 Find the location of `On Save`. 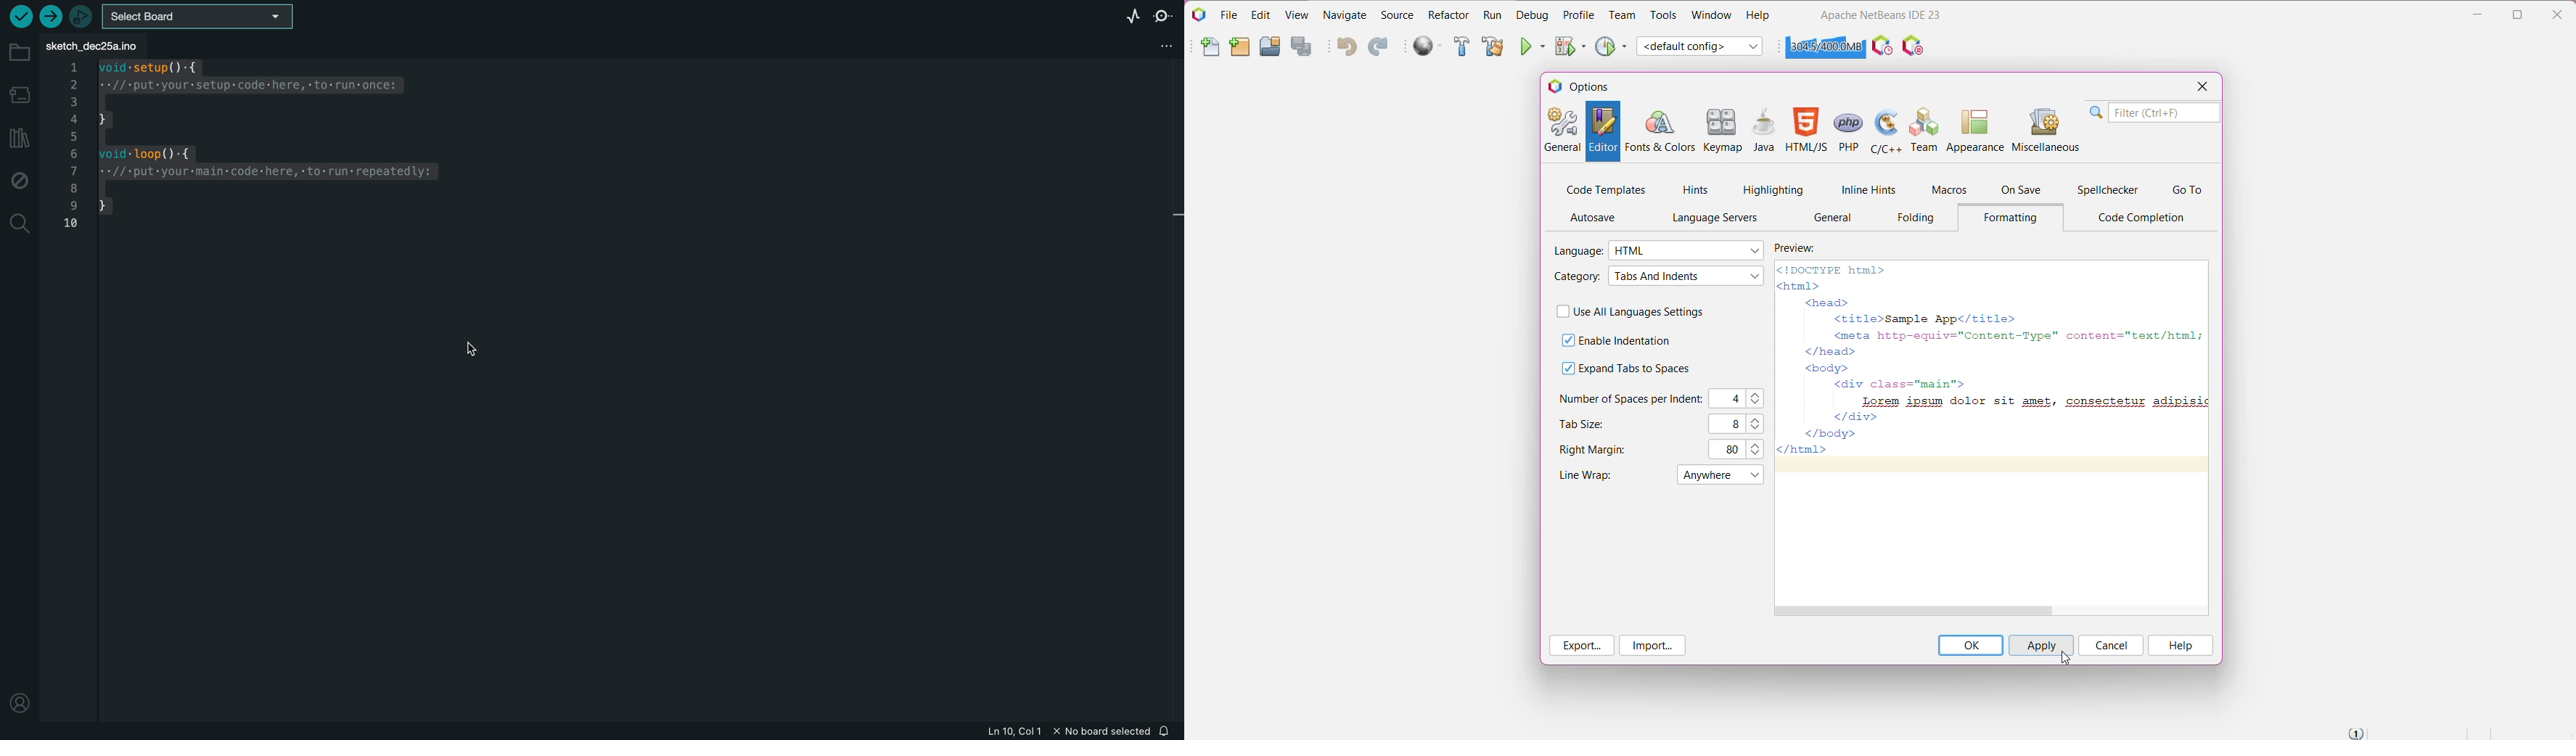

On Save is located at coordinates (2022, 190).